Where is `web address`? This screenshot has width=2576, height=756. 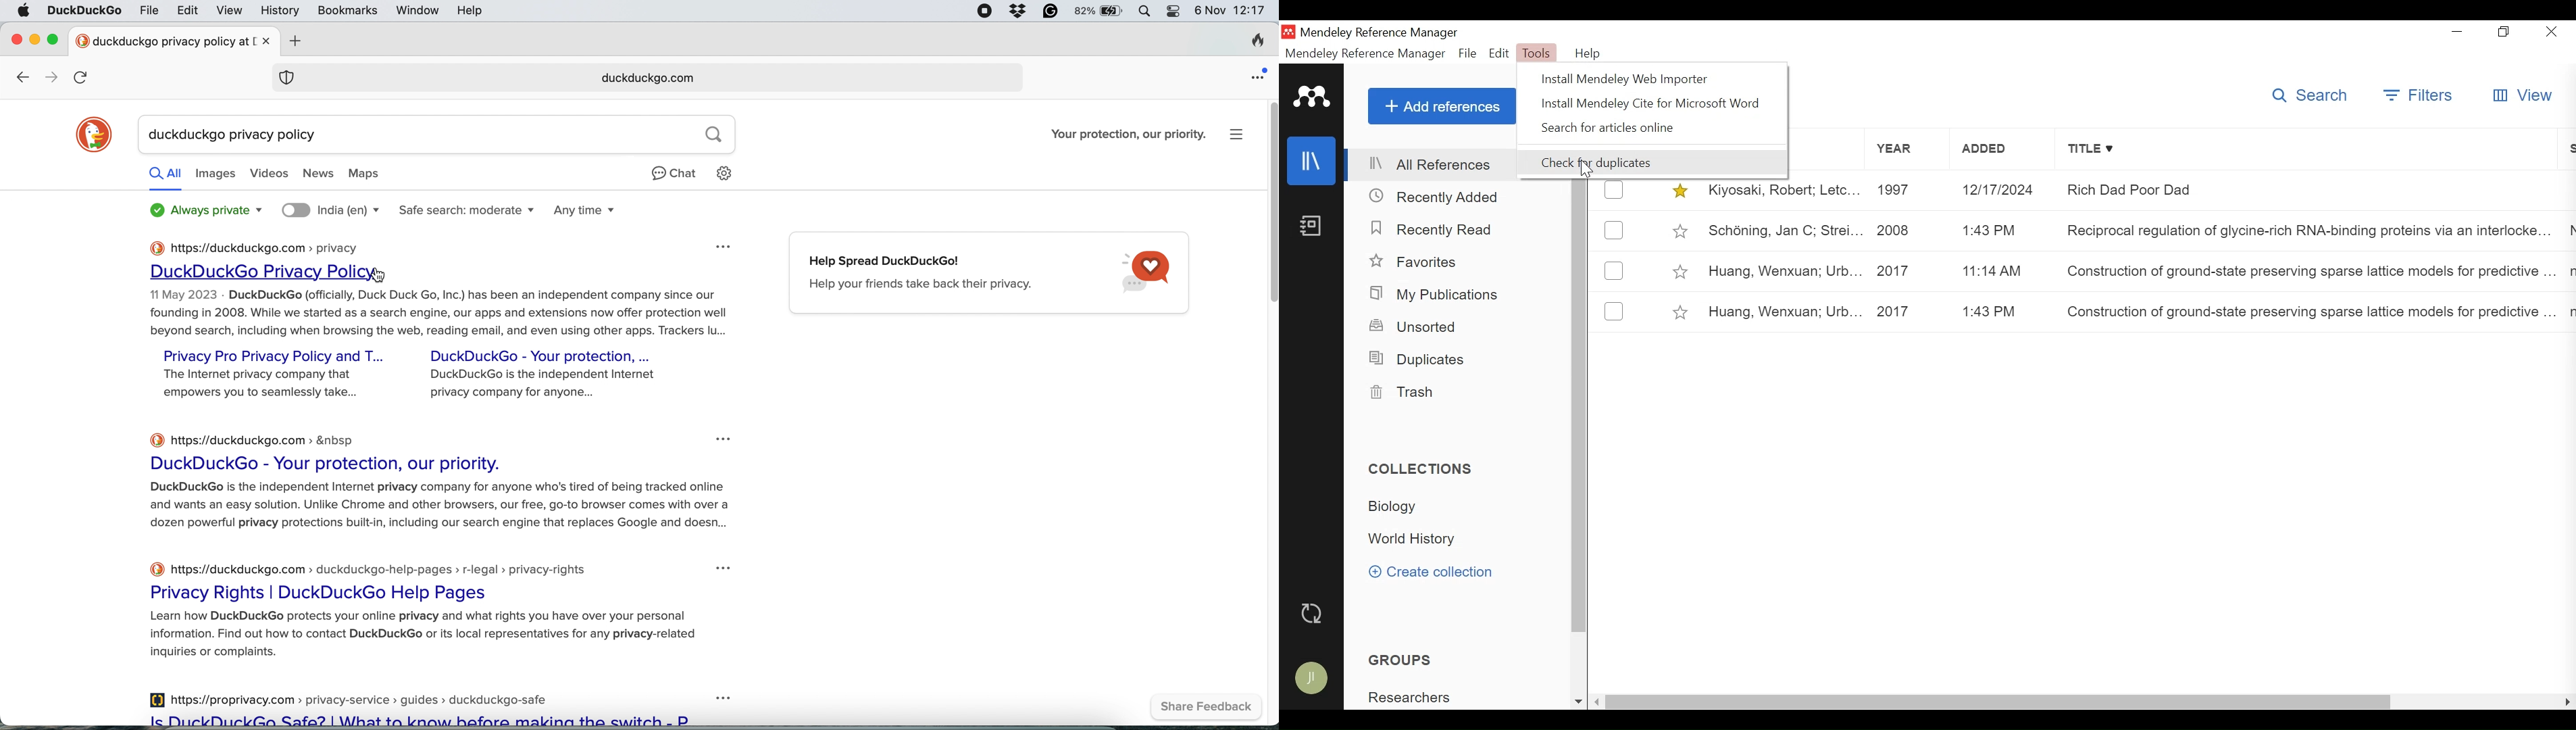
web address is located at coordinates (653, 77).